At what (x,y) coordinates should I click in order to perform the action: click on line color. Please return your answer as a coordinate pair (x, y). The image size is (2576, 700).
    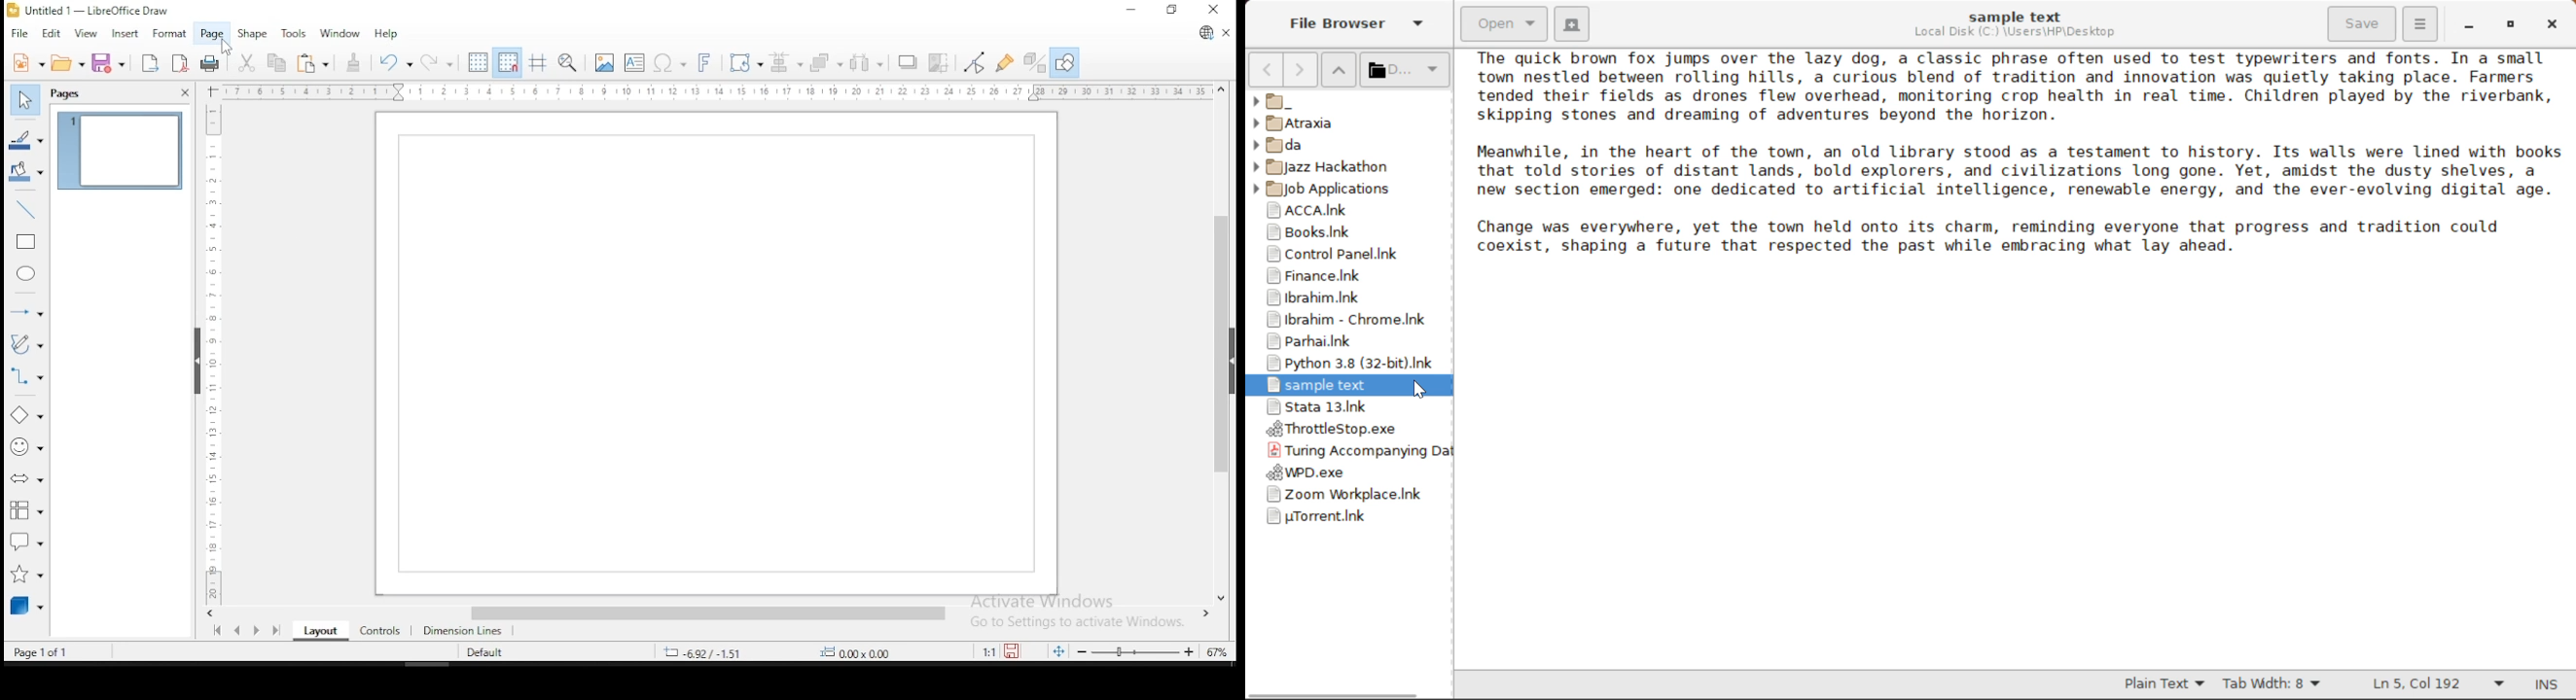
    Looking at the image, I should click on (25, 138).